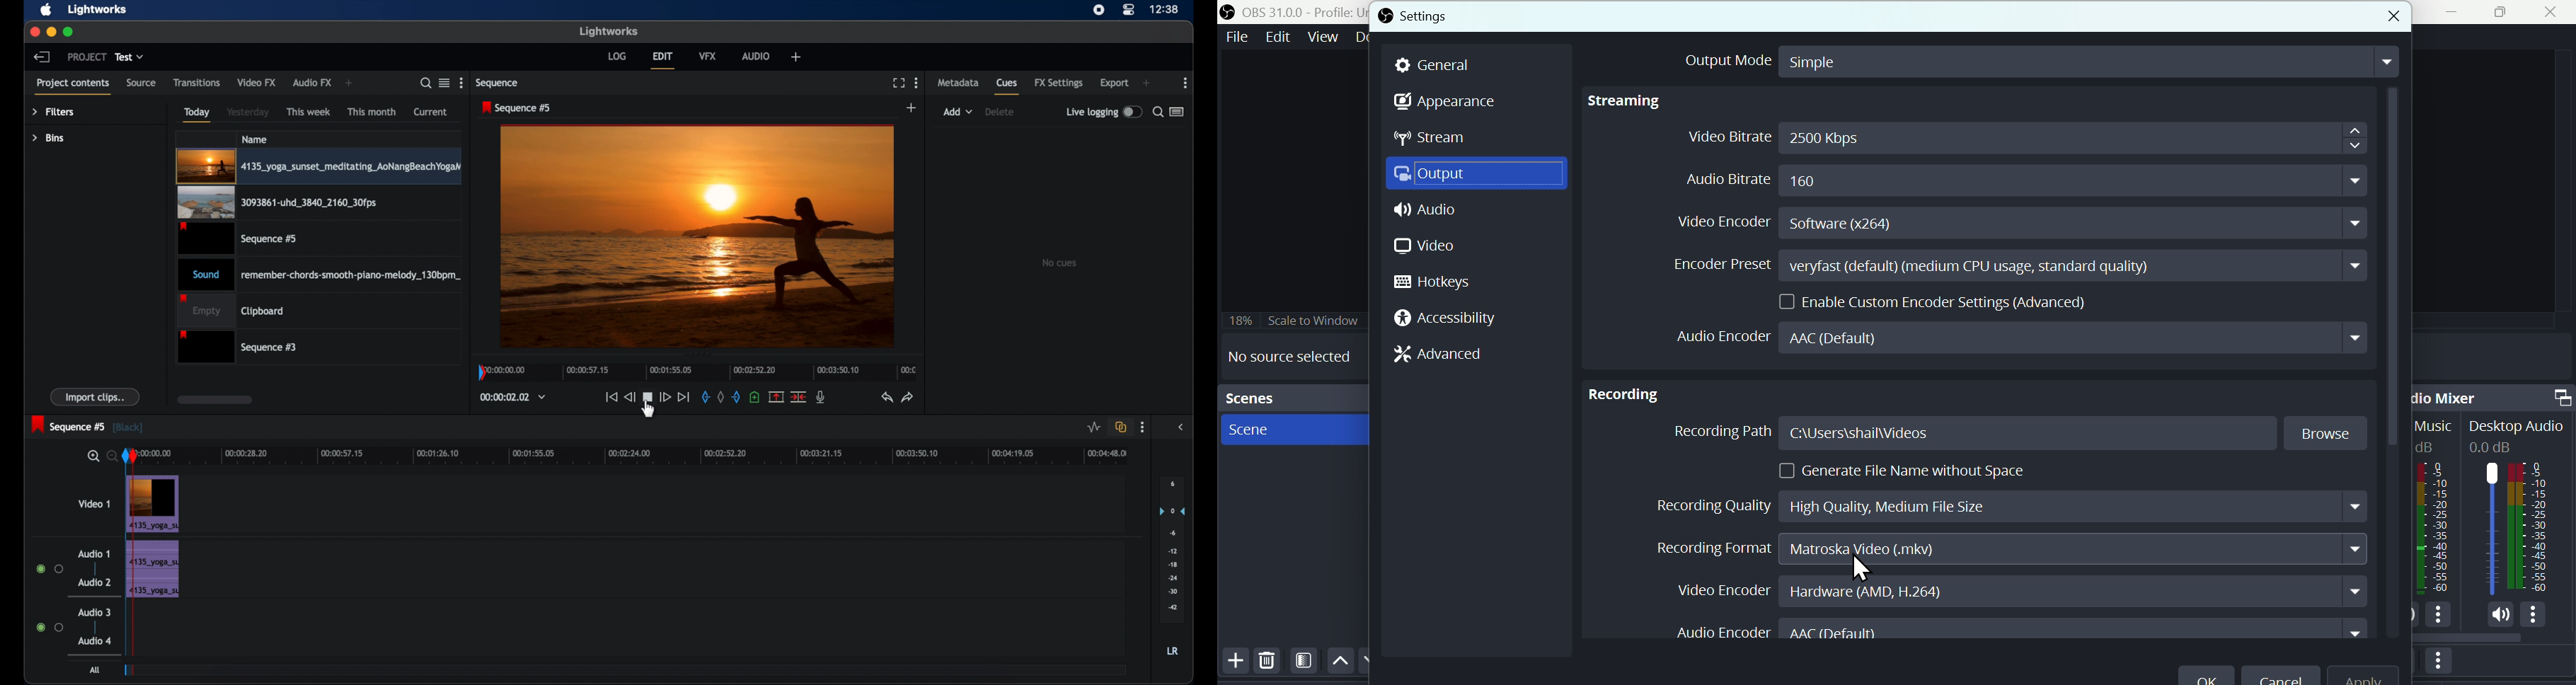 Image resolution: width=2576 pixels, height=700 pixels. Describe the element at coordinates (2027, 220) in the screenshot. I see `Video encoder` at that location.